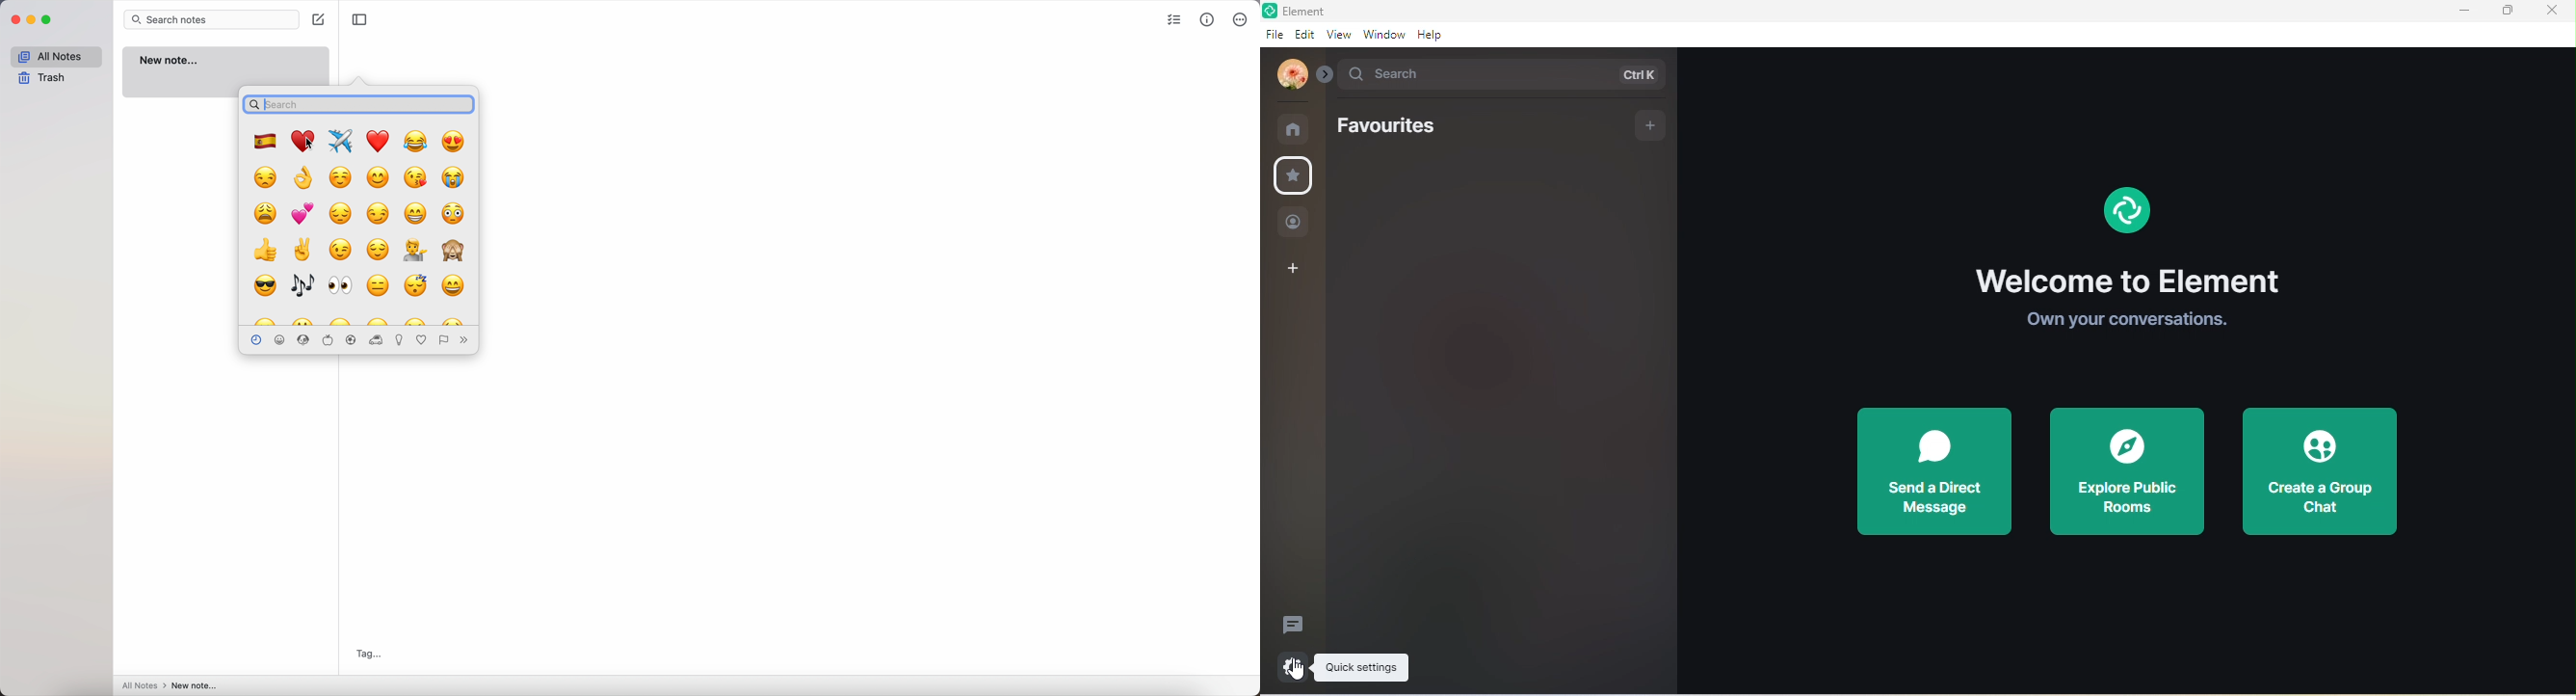 Image resolution: width=2576 pixels, height=700 pixels. Describe the element at coordinates (2508, 13) in the screenshot. I see `maximize` at that location.